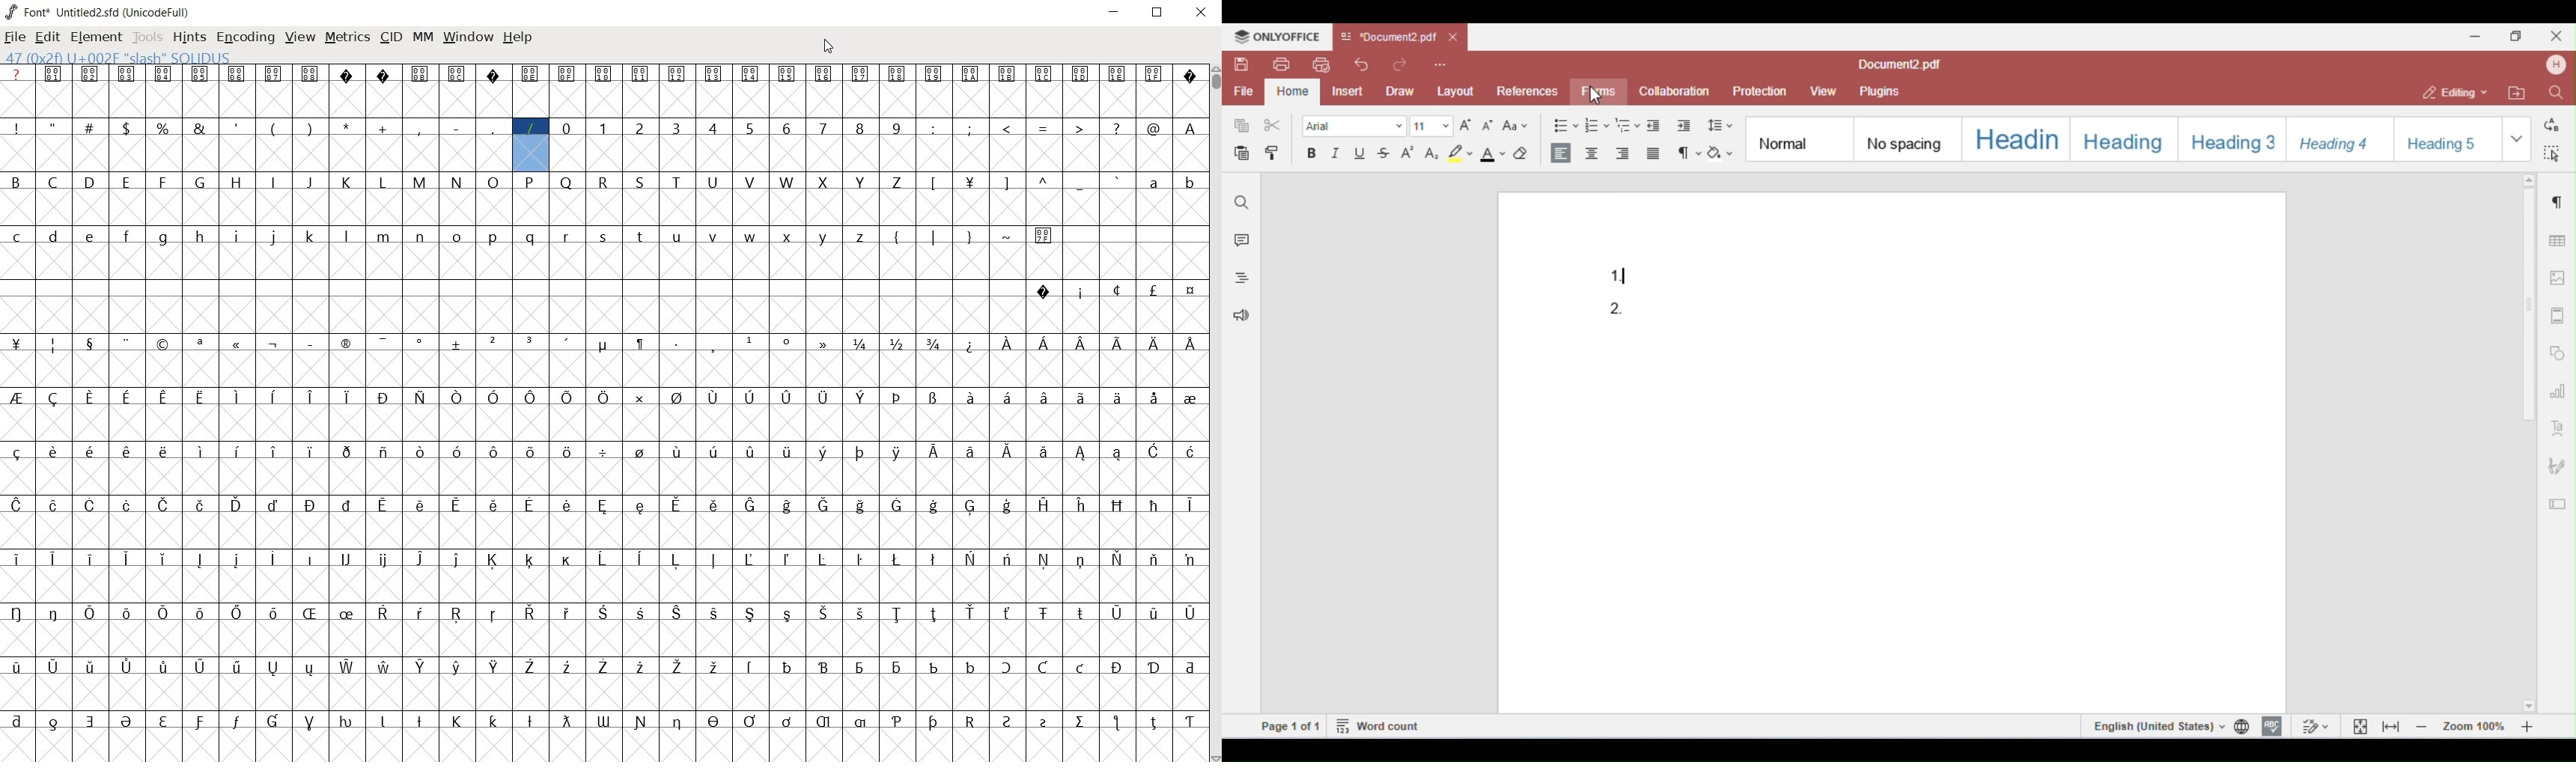  I want to click on RESTORE, so click(1160, 14).